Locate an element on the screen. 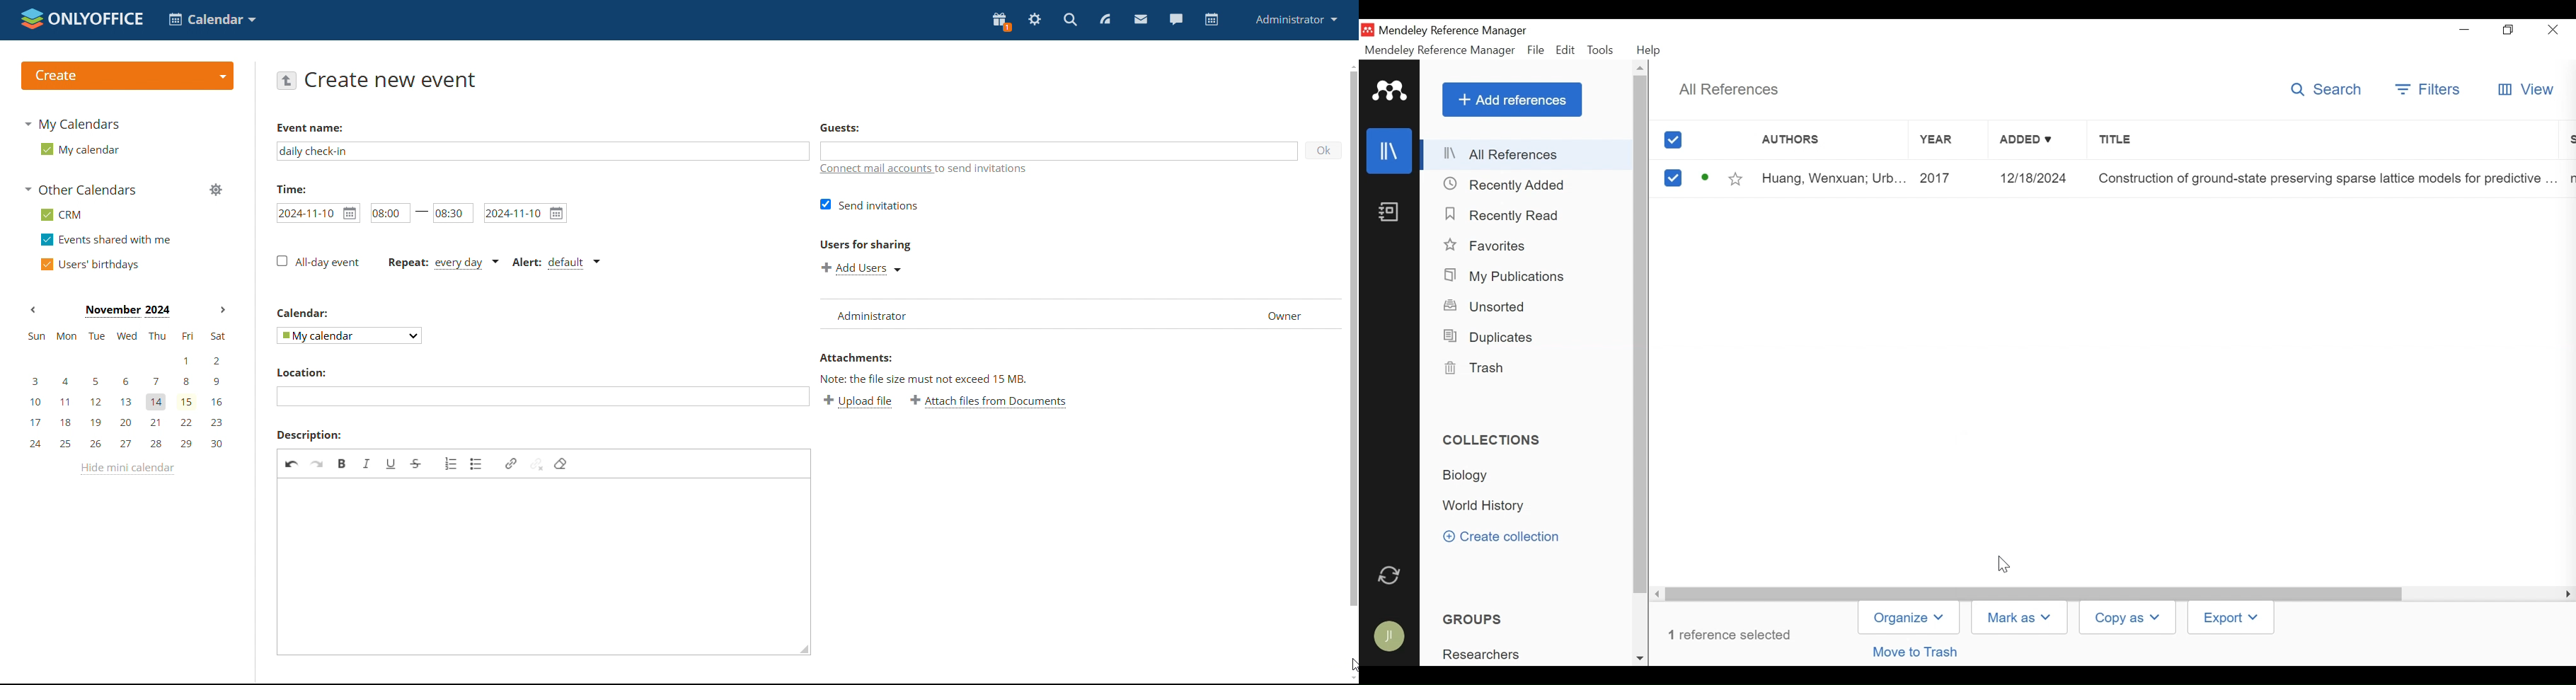 The image size is (2576, 700). attachment: is located at coordinates (868, 358).